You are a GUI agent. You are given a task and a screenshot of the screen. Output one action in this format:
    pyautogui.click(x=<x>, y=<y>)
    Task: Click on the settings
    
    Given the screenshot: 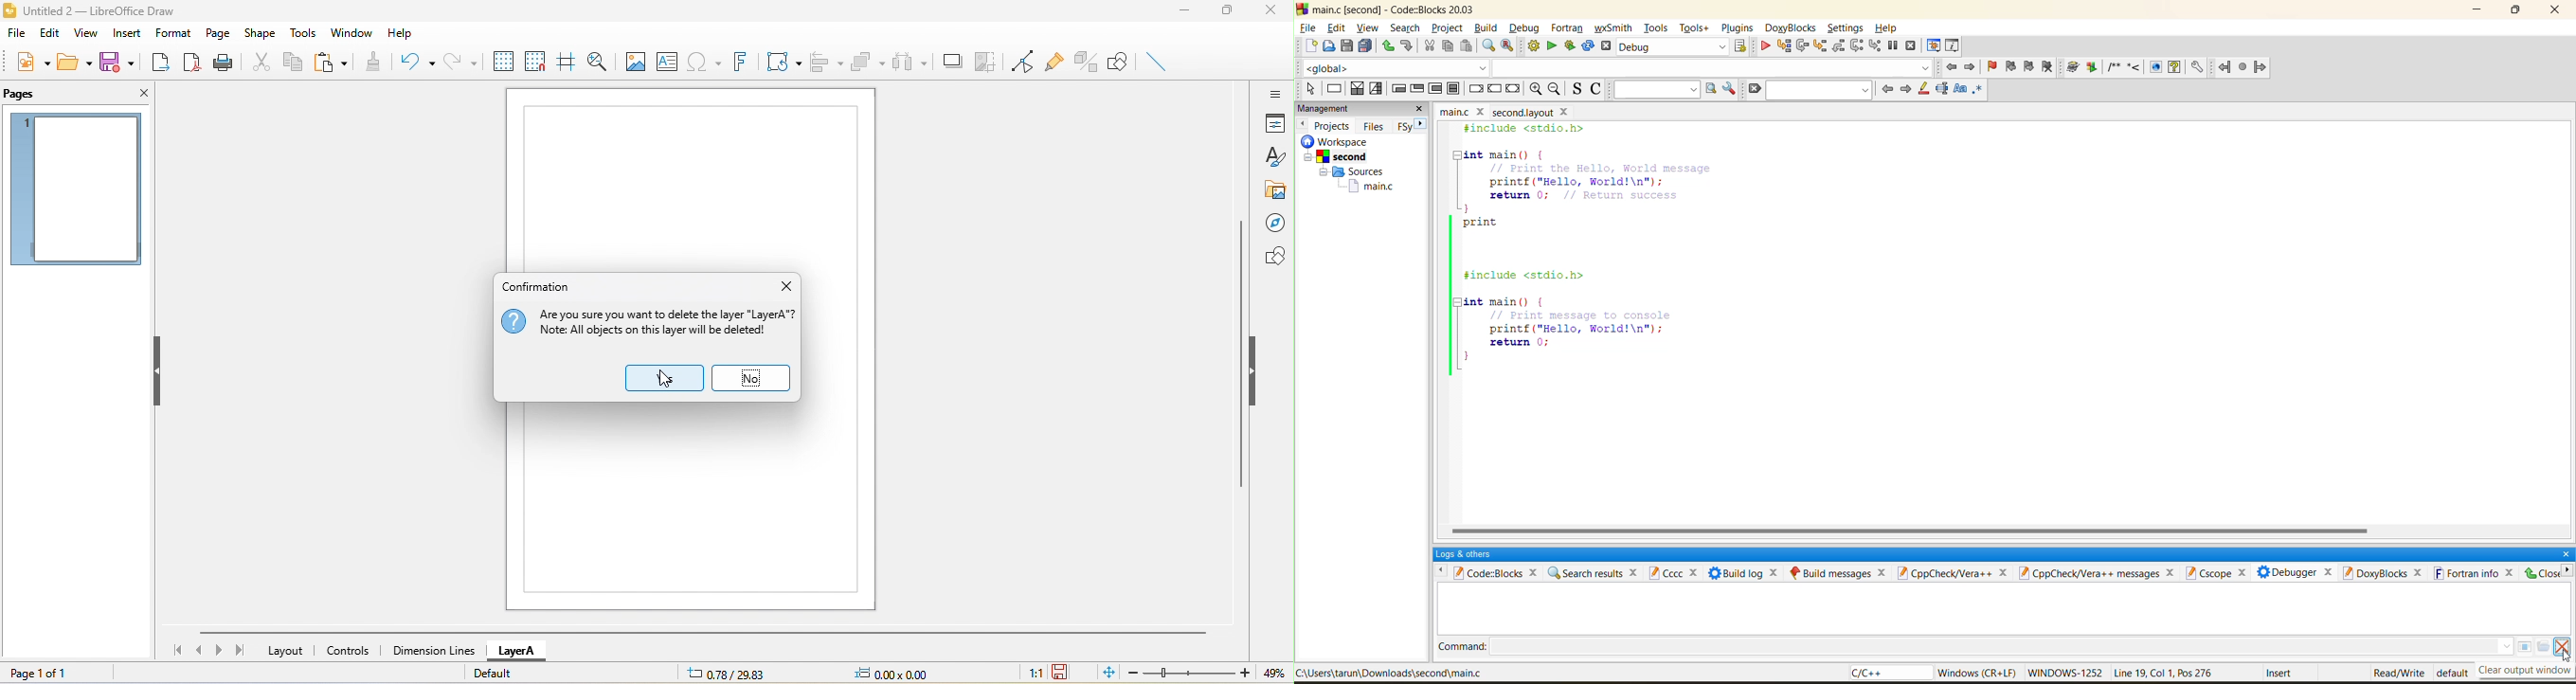 What is the action you would take?
    pyautogui.click(x=1845, y=28)
    